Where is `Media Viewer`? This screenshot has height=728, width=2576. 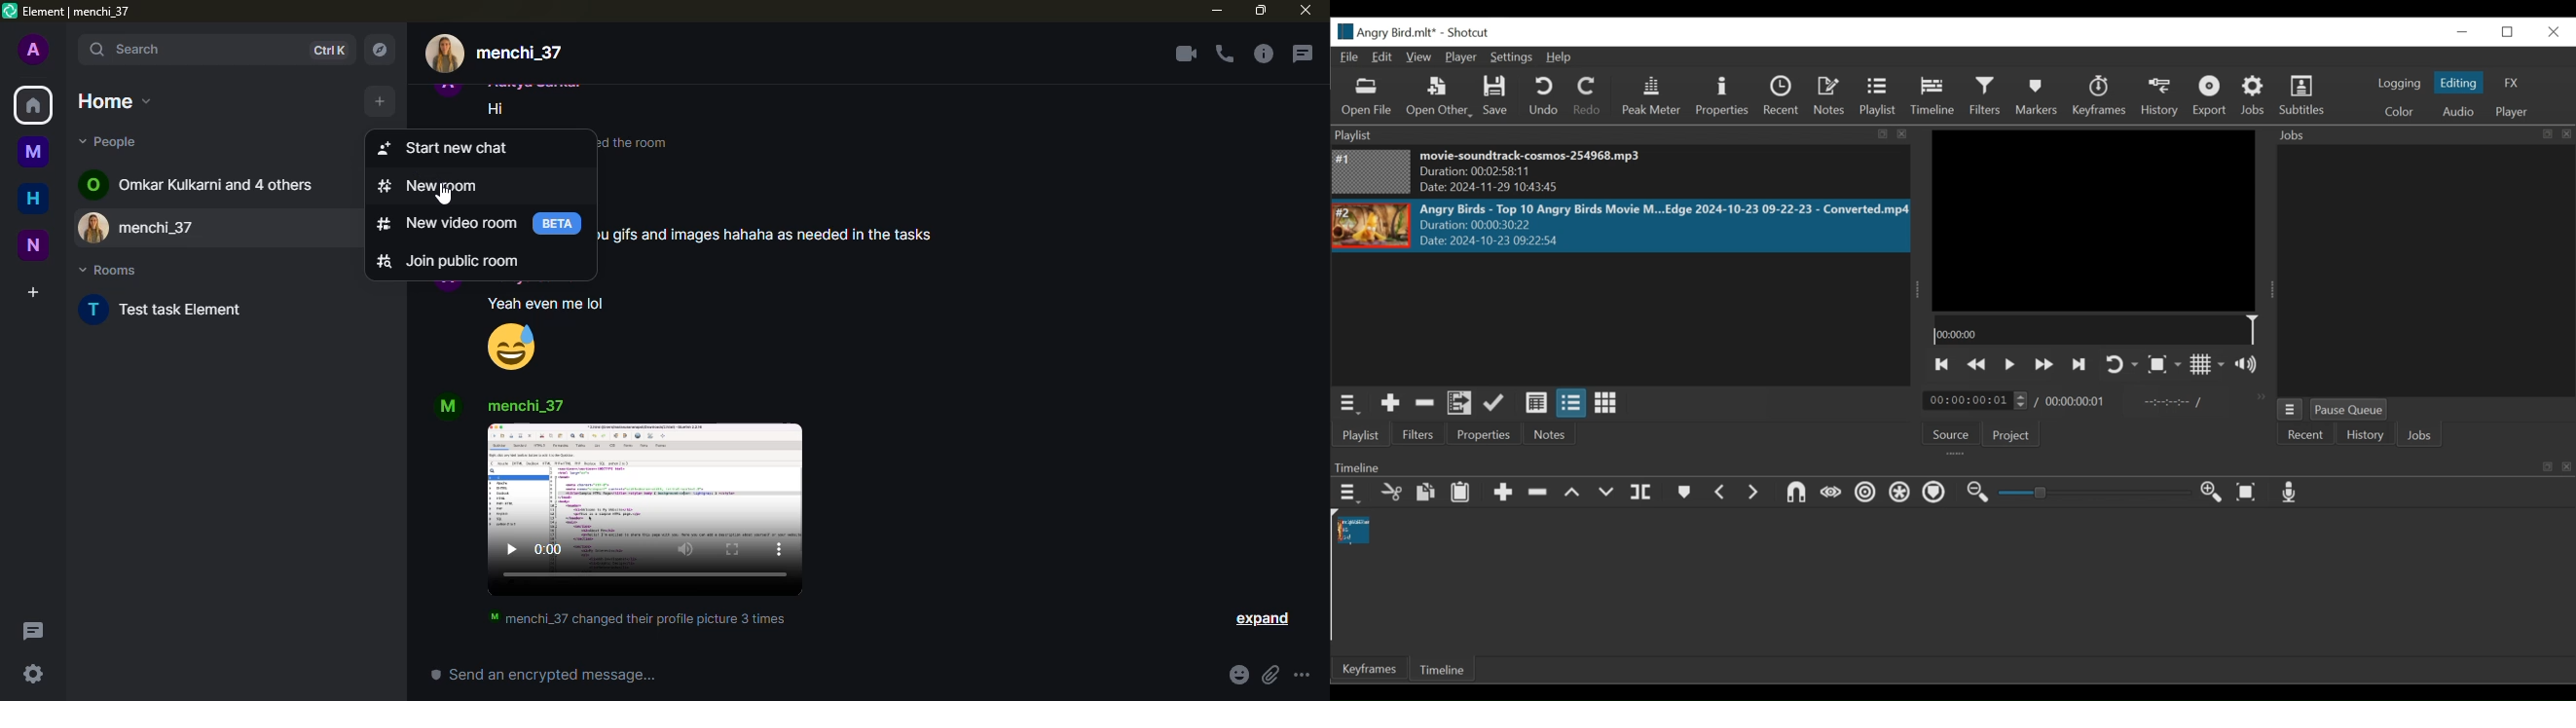 Media Viewer is located at coordinates (2079, 219).